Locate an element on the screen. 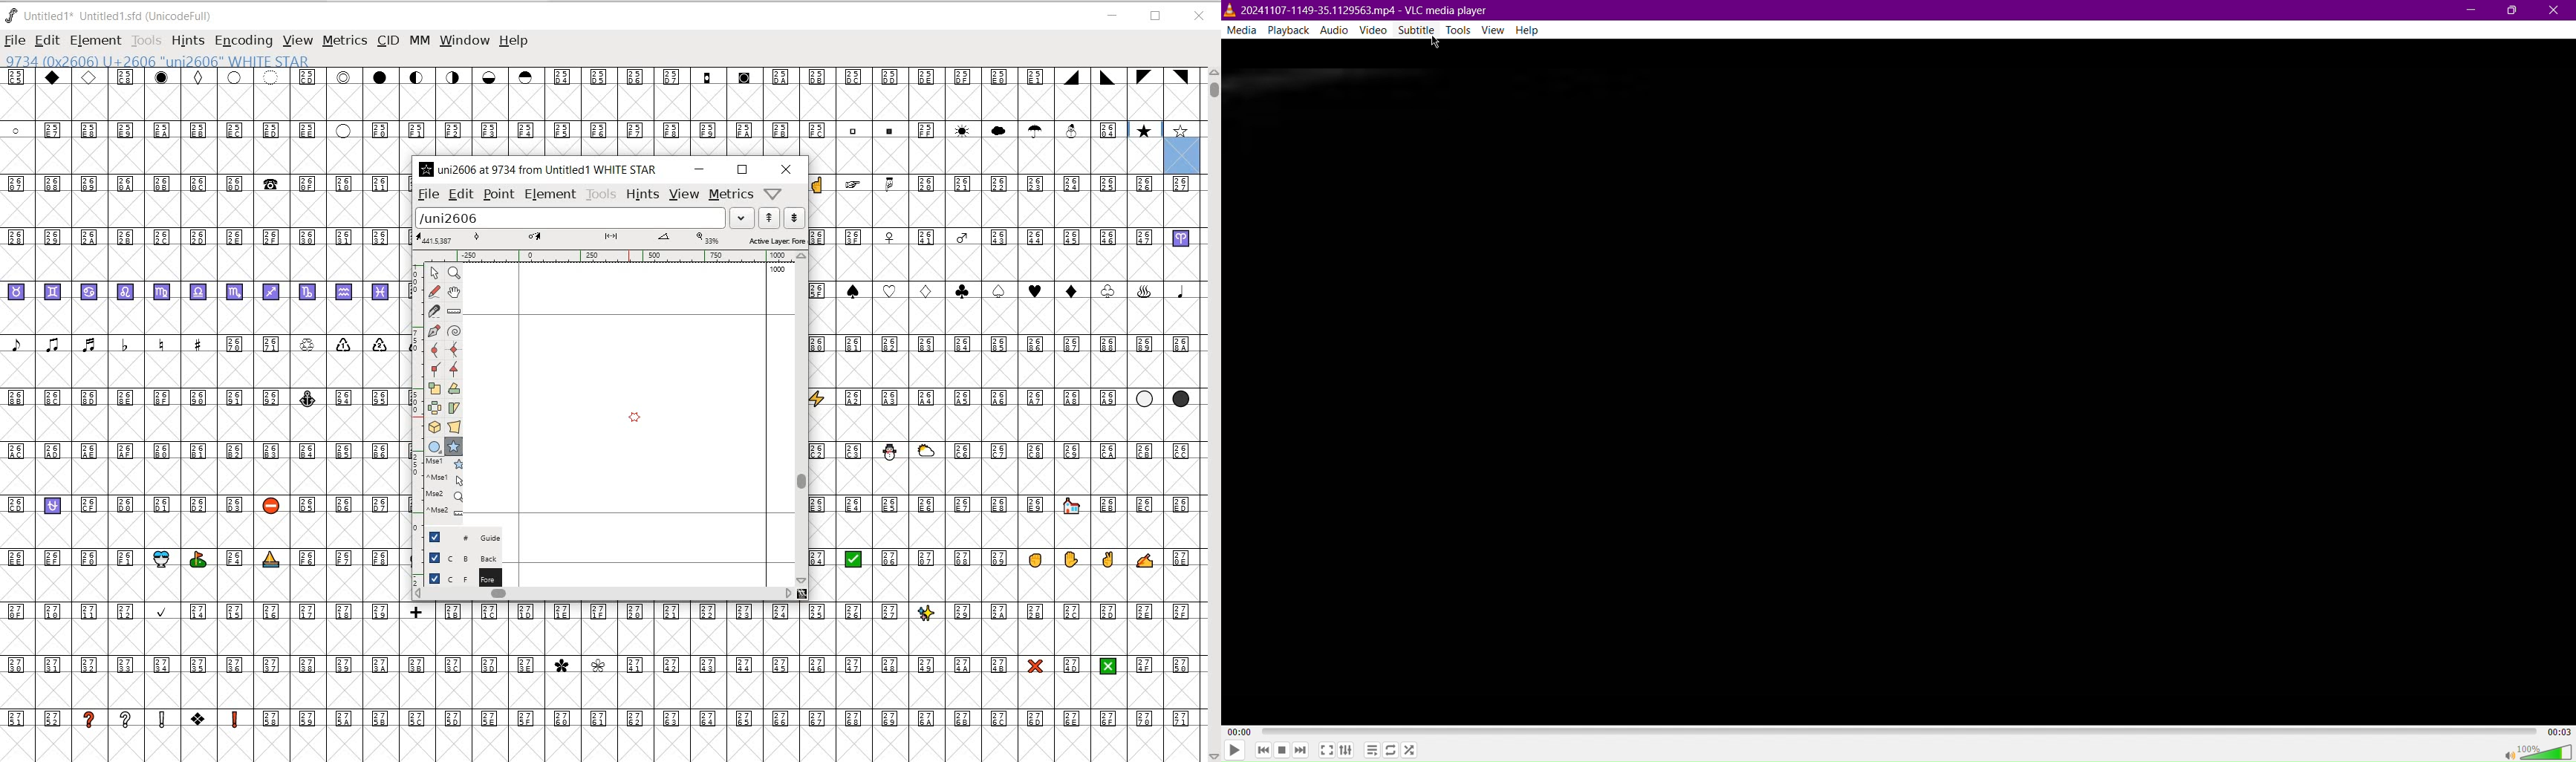 This screenshot has height=784, width=2576. ELEMENT is located at coordinates (96, 40).